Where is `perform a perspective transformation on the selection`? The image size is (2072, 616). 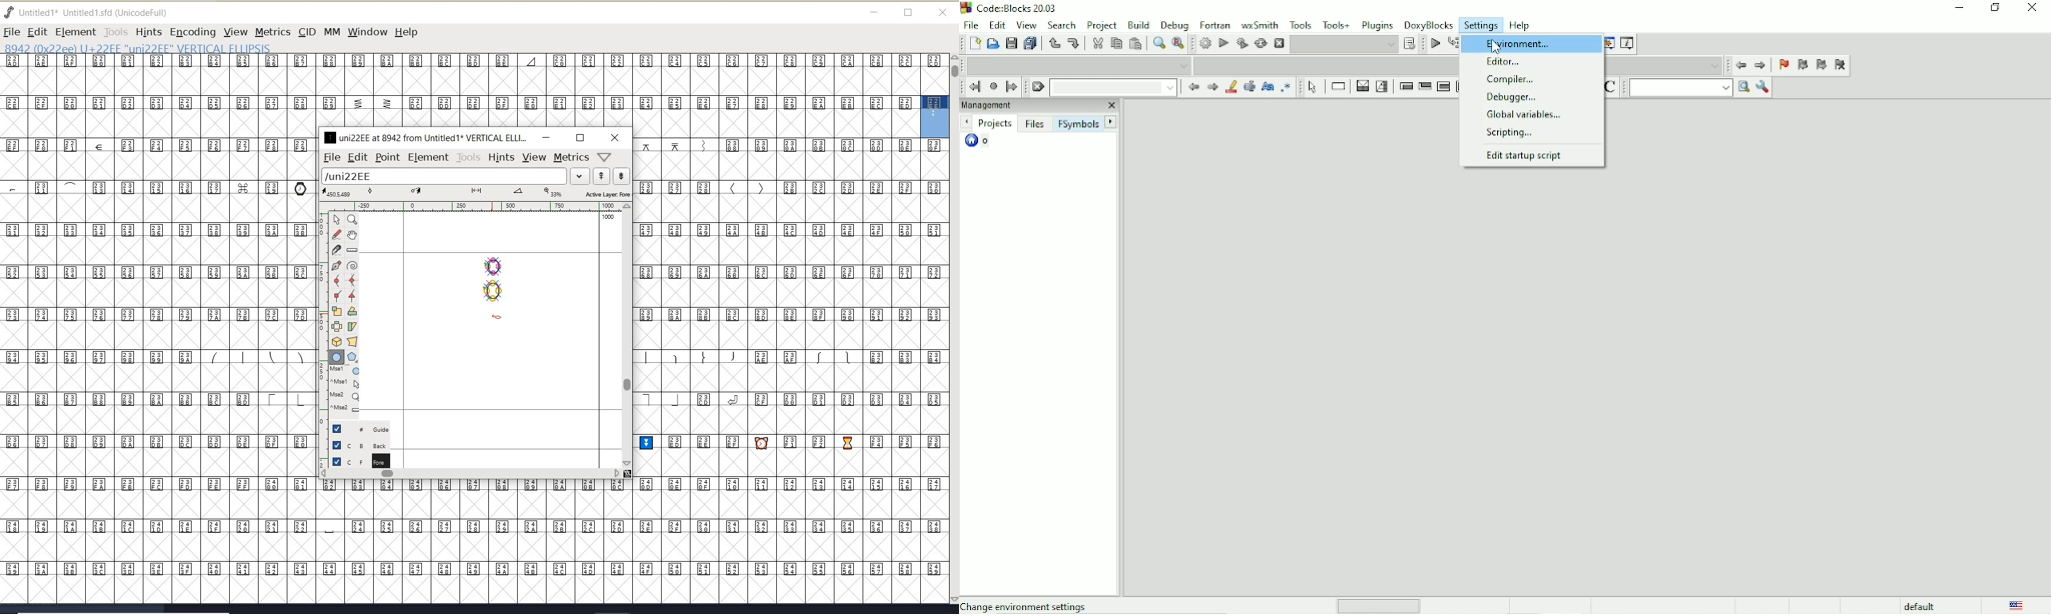 perform a perspective transformation on the selection is located at coordinates (353, 341).